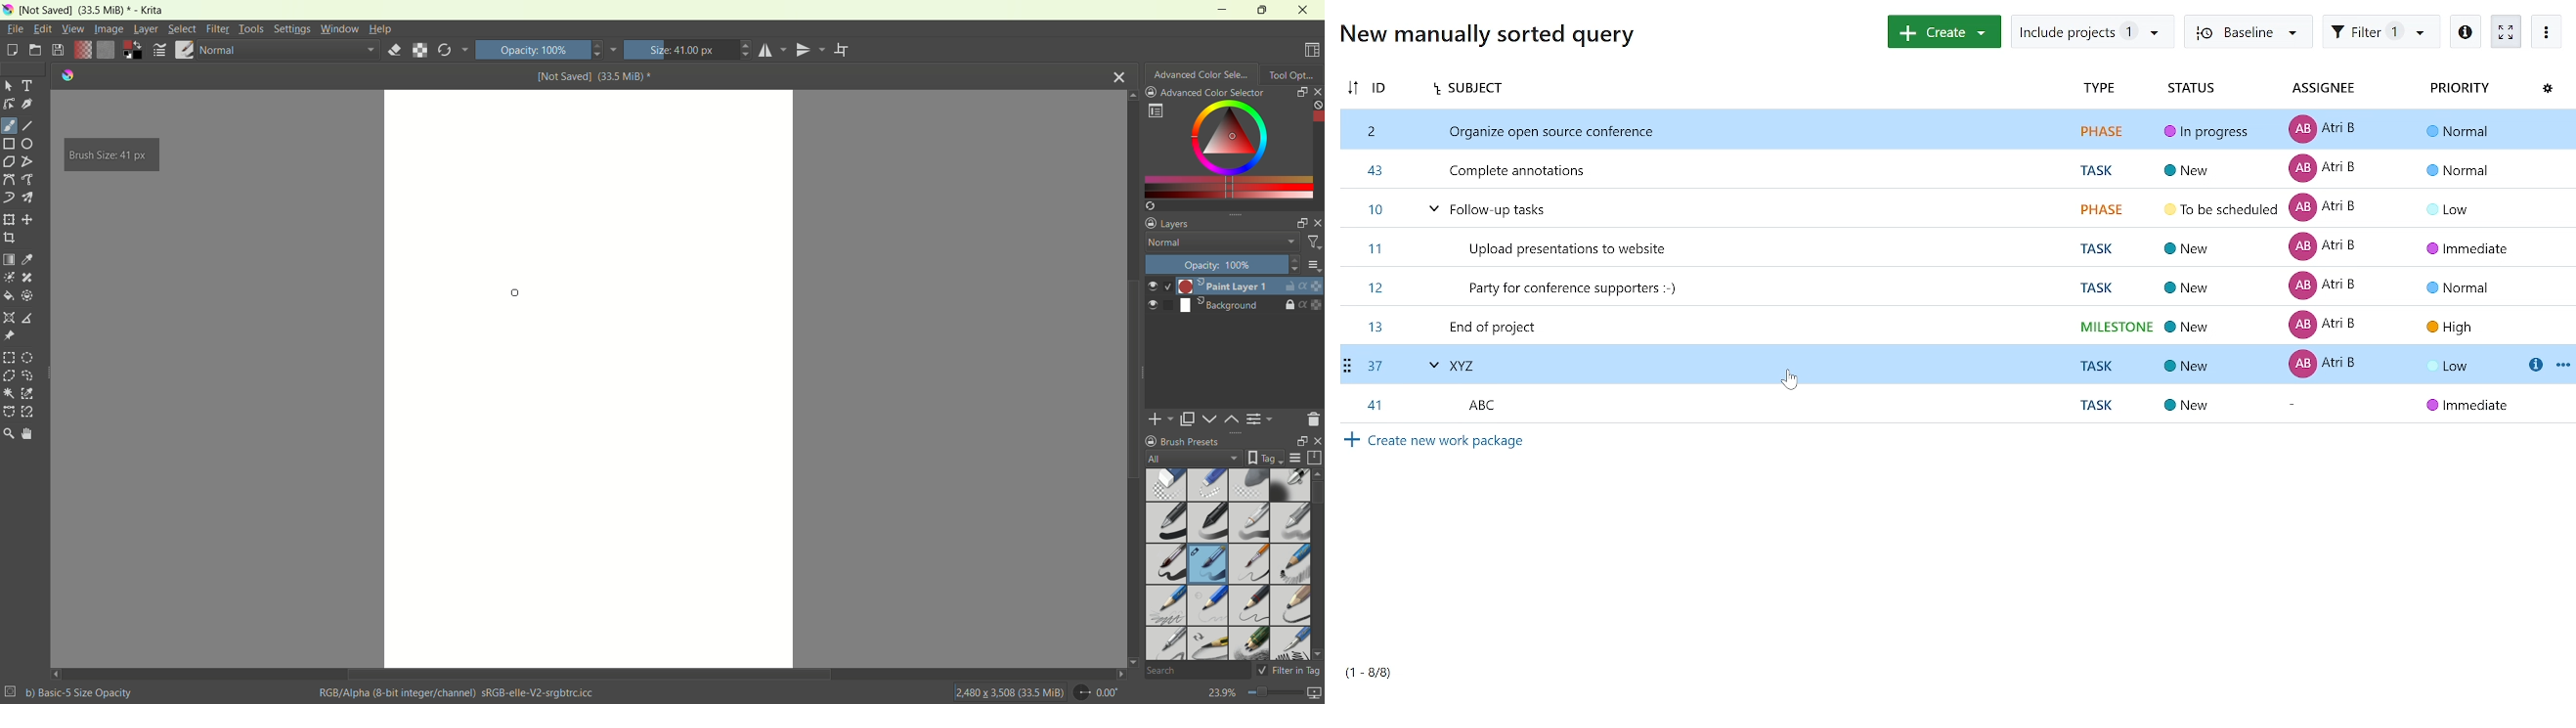  I want to click on advanced color selector, so click(1206, 92).